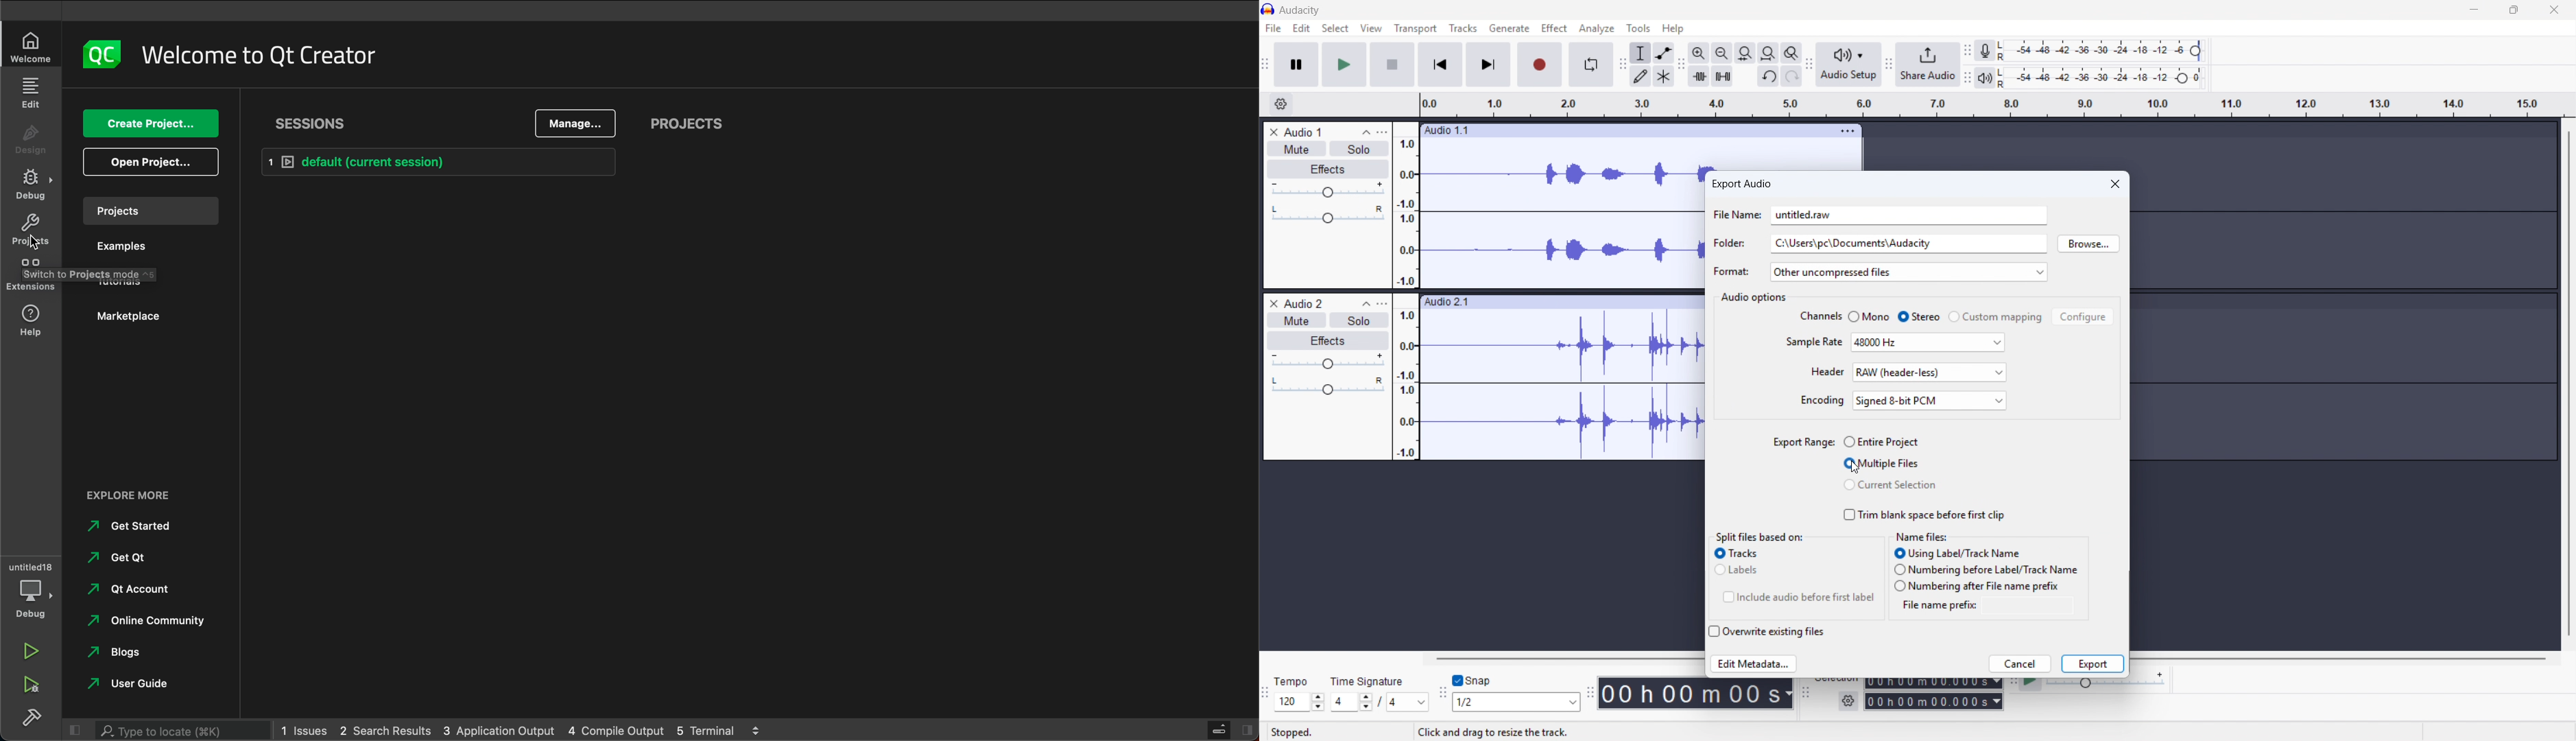 Image resolution: width=2576 pixels, height=756 pixels. Describe the element at coordinates (1295, 682) in the screenshot. I see `tempo` at that location.